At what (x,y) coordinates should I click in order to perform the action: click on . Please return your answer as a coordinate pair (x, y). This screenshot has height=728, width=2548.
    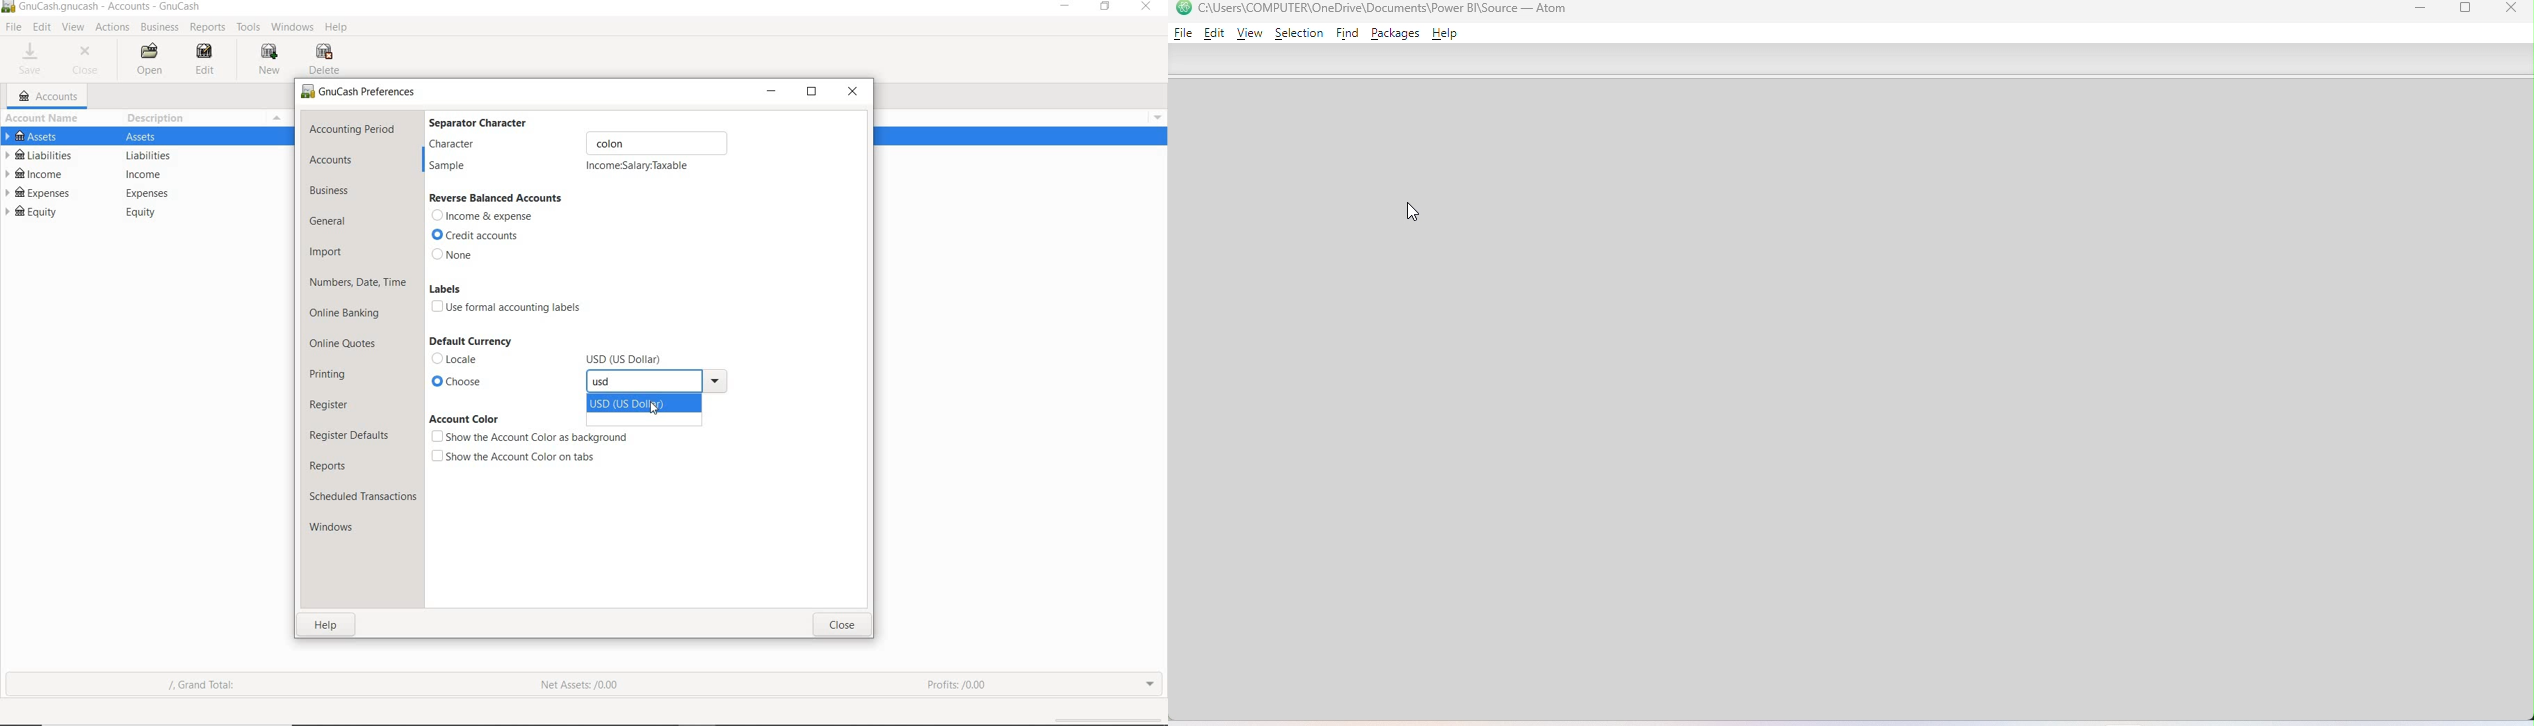
    Looking at the image, I should click on (7, 9).